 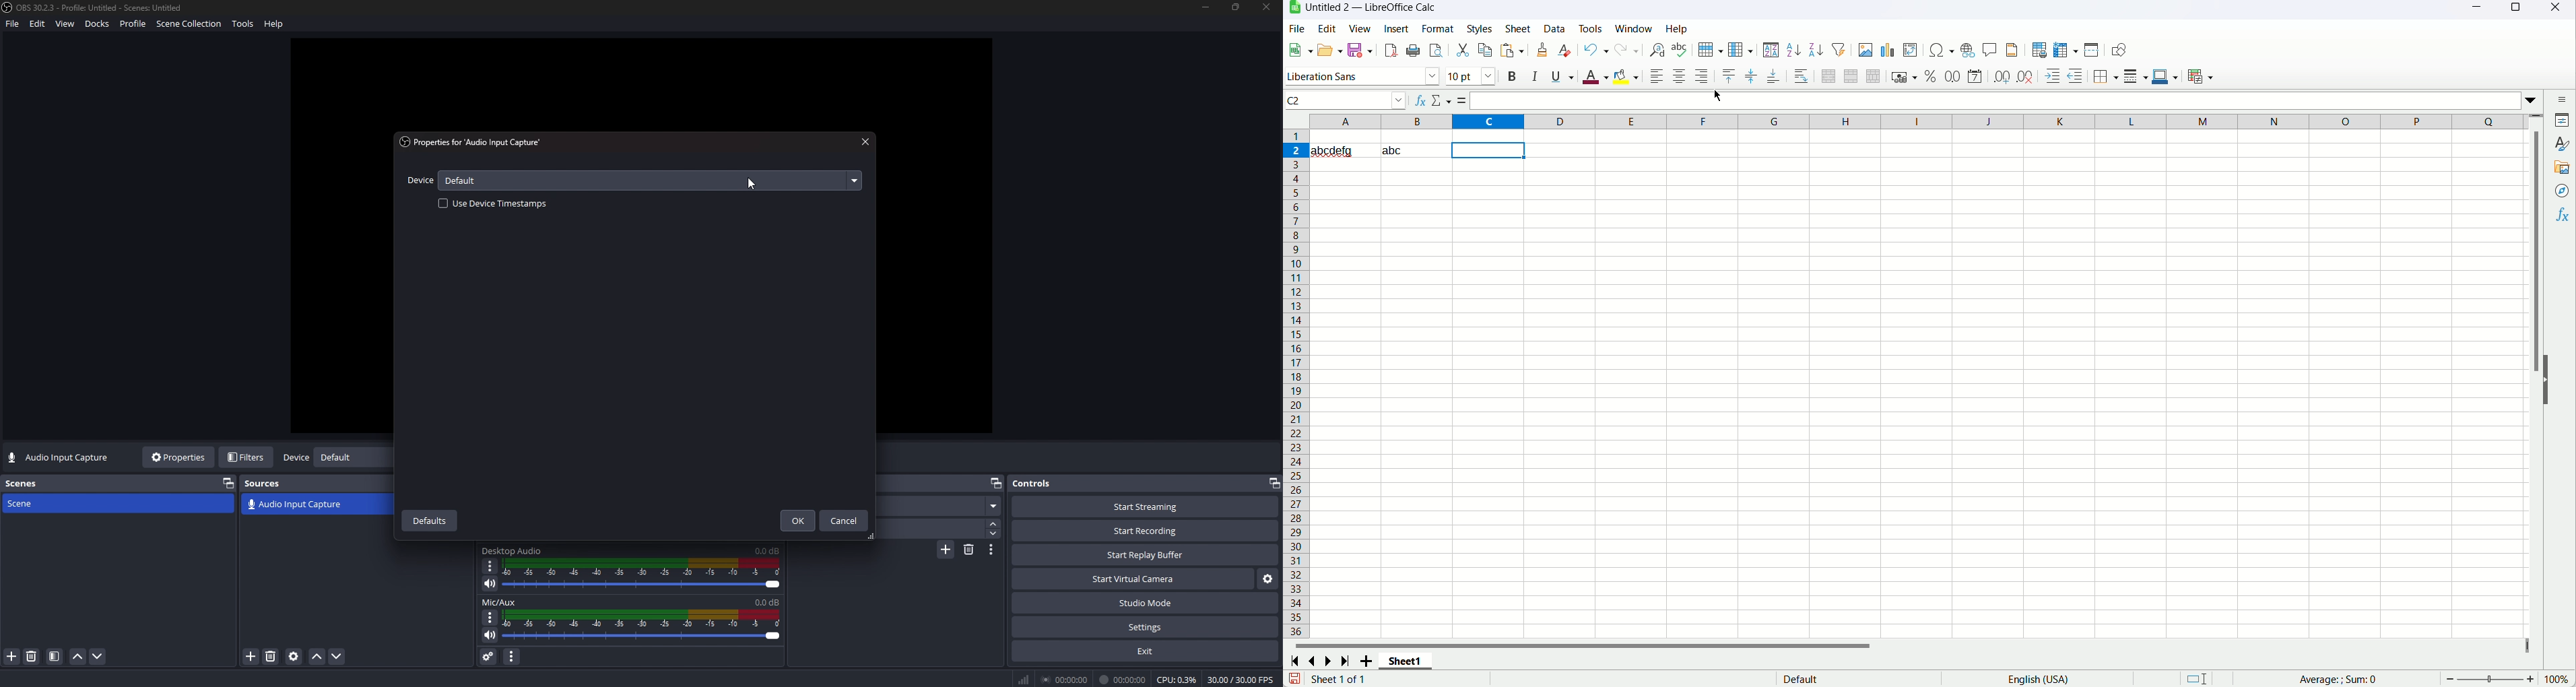 I want to click on italics, so click(x=1535, y=76).